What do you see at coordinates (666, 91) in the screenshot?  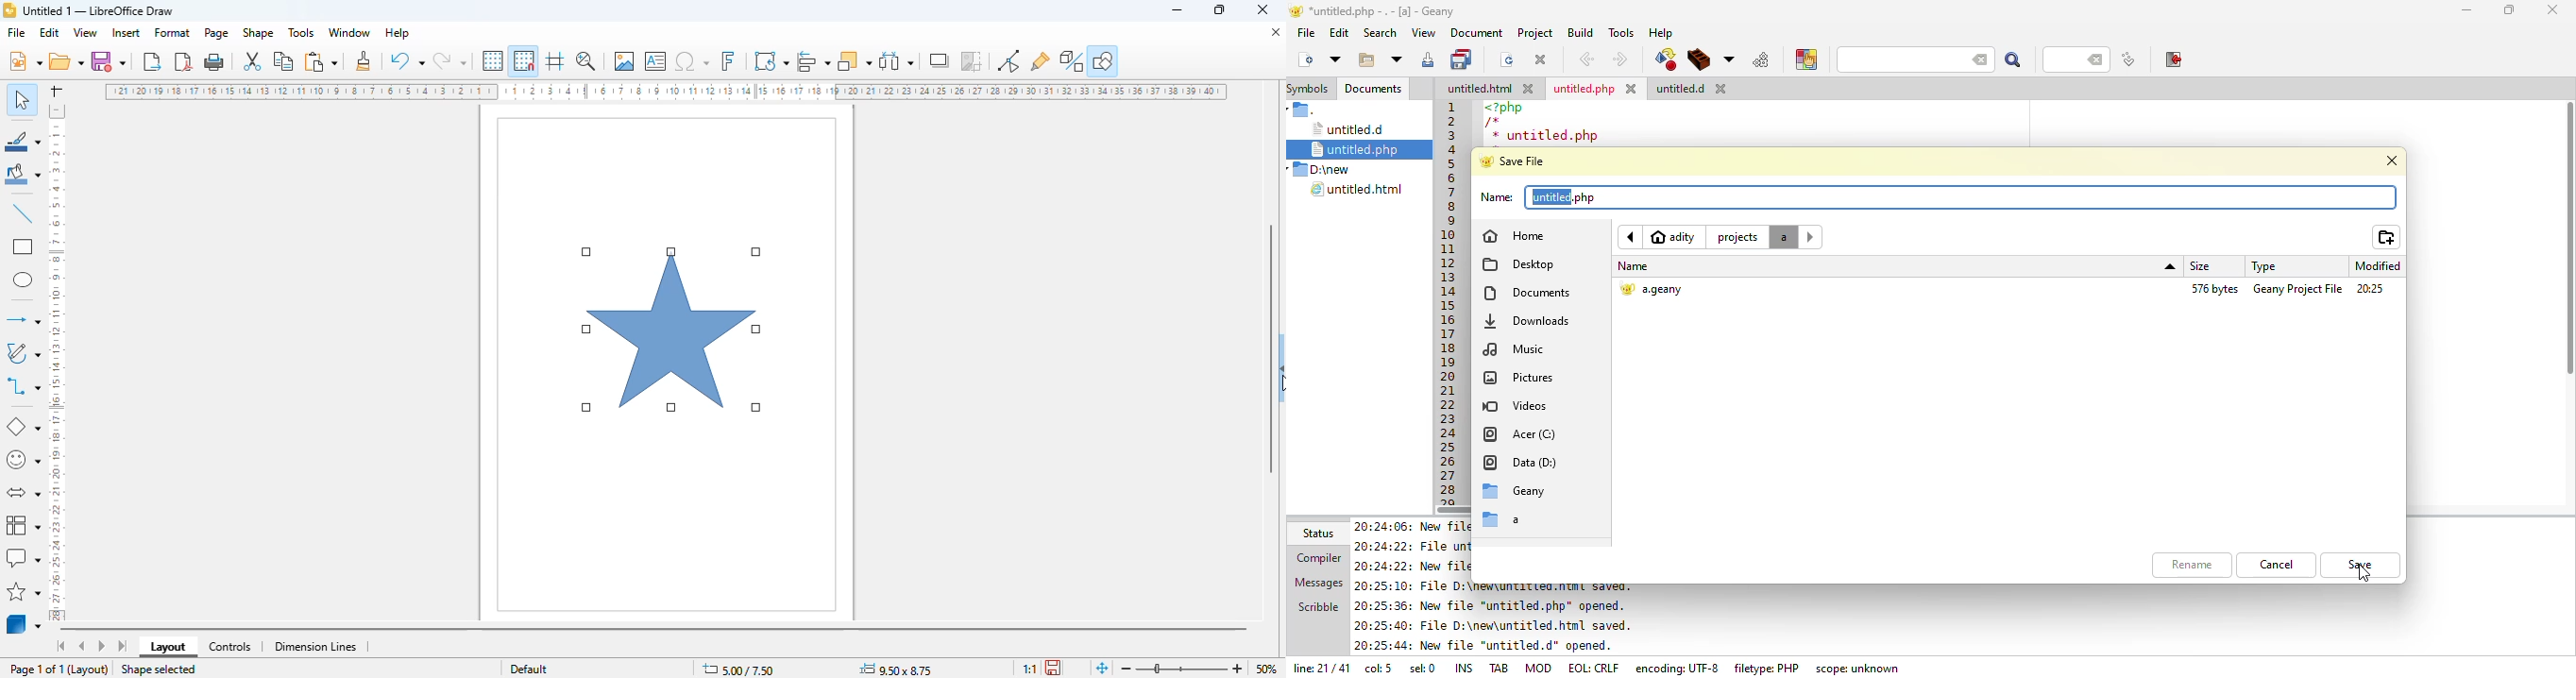 I see `ruler` at bounding box center [666, 91].